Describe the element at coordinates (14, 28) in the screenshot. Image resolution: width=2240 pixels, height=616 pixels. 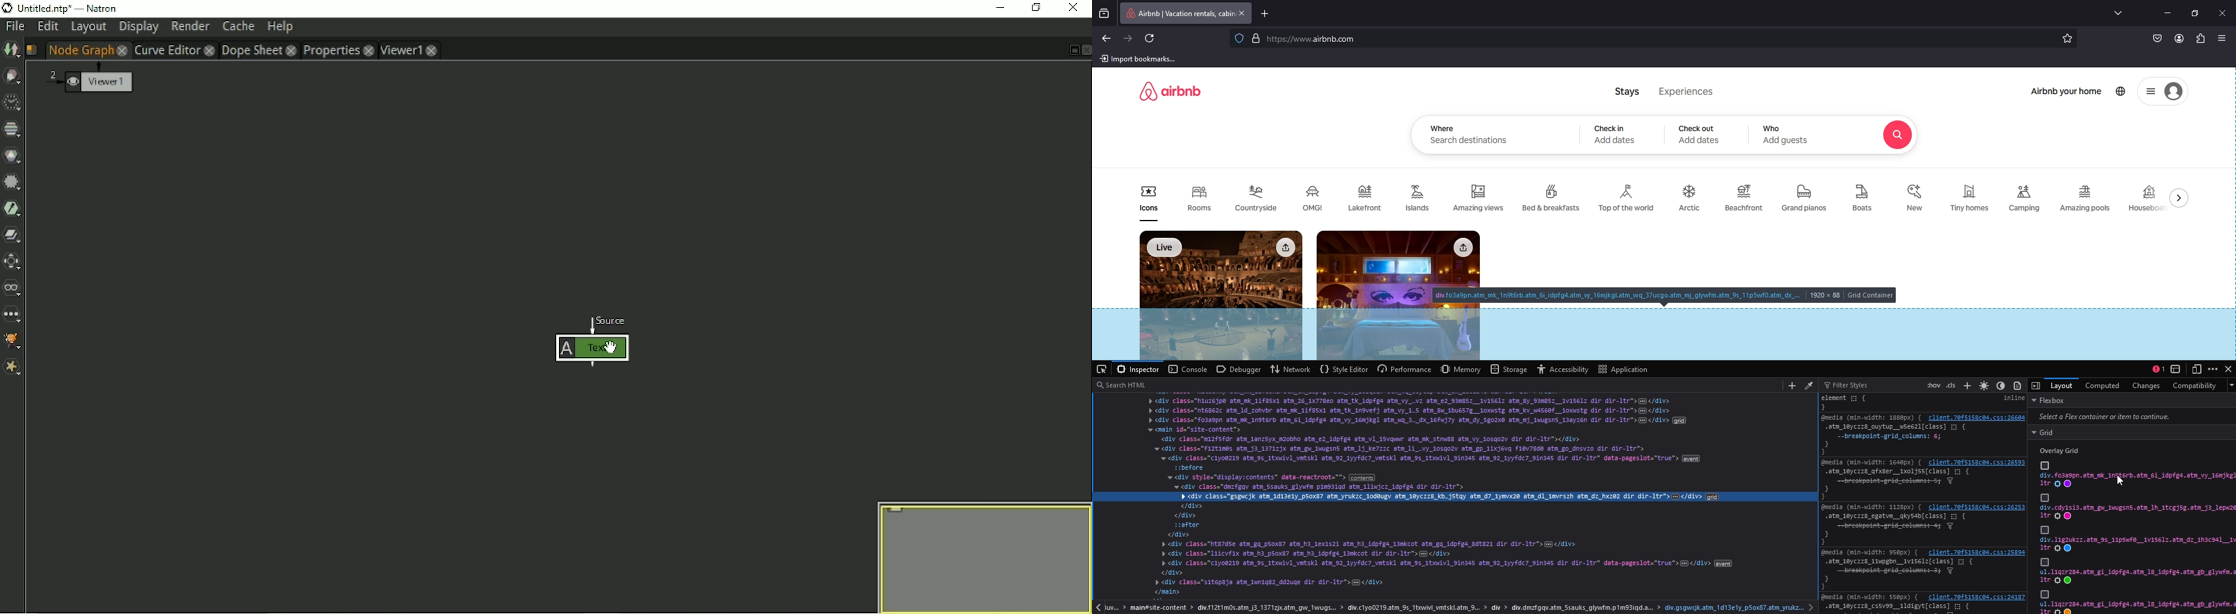
I see `File` at that location.